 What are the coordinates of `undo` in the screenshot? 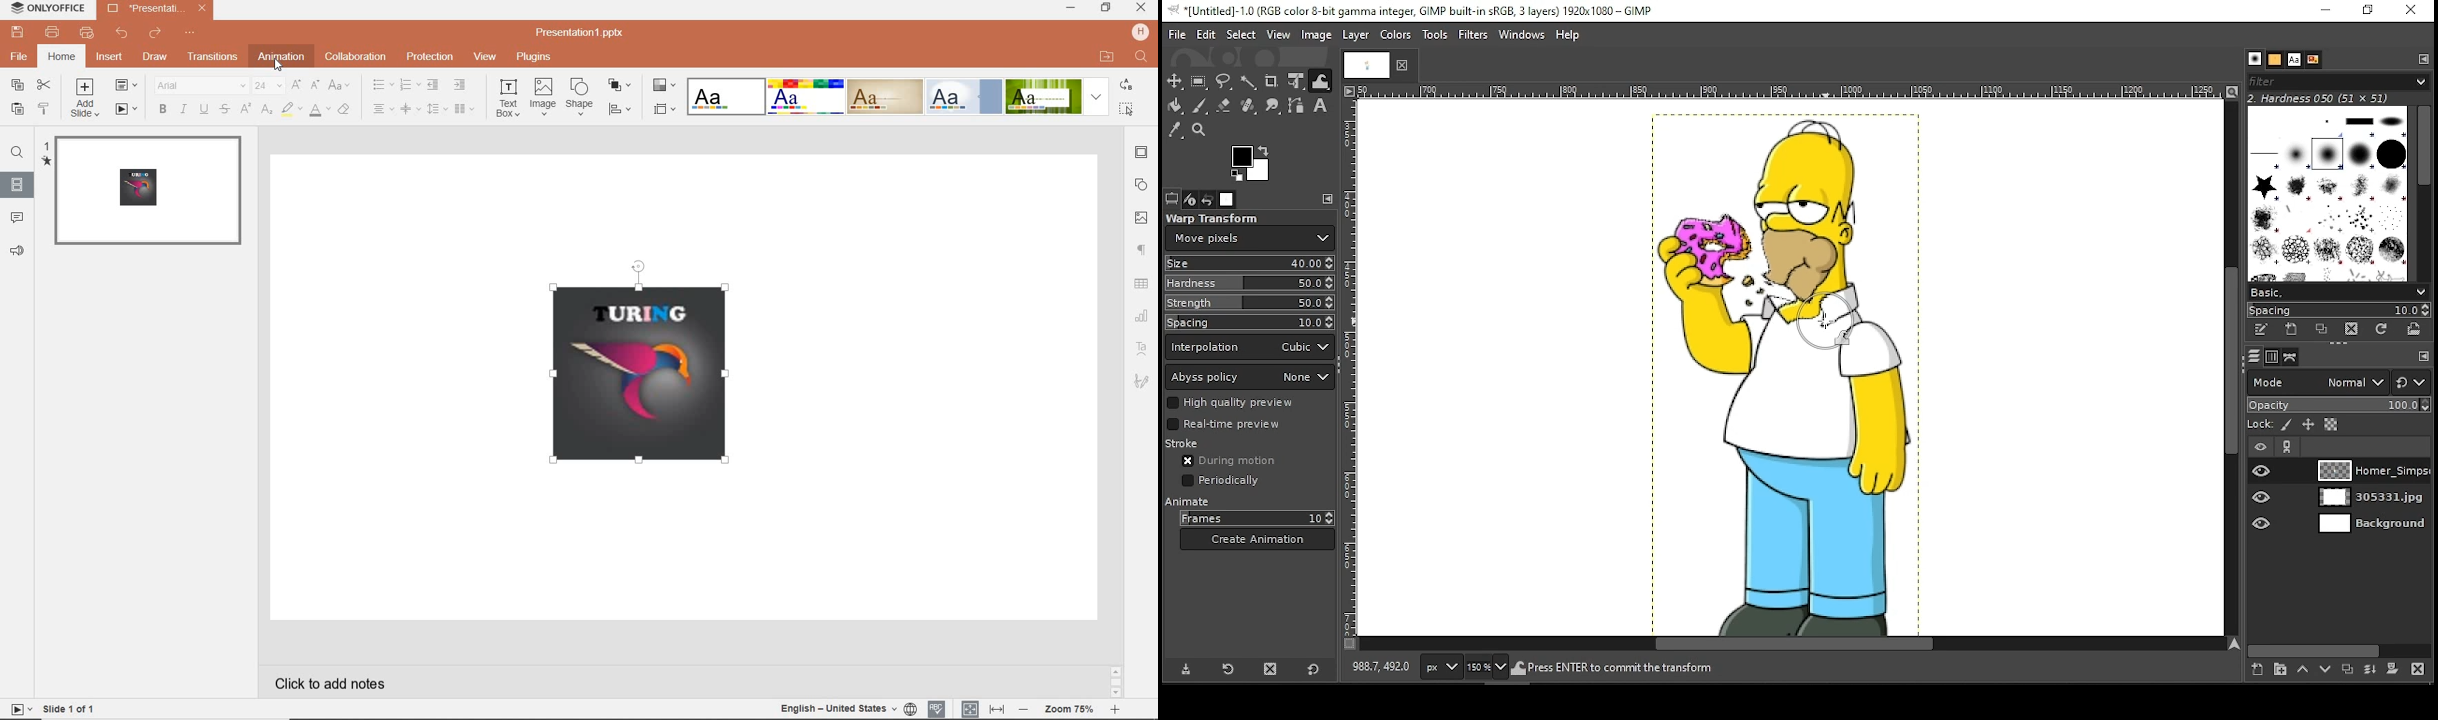 It's located at (121, 32).